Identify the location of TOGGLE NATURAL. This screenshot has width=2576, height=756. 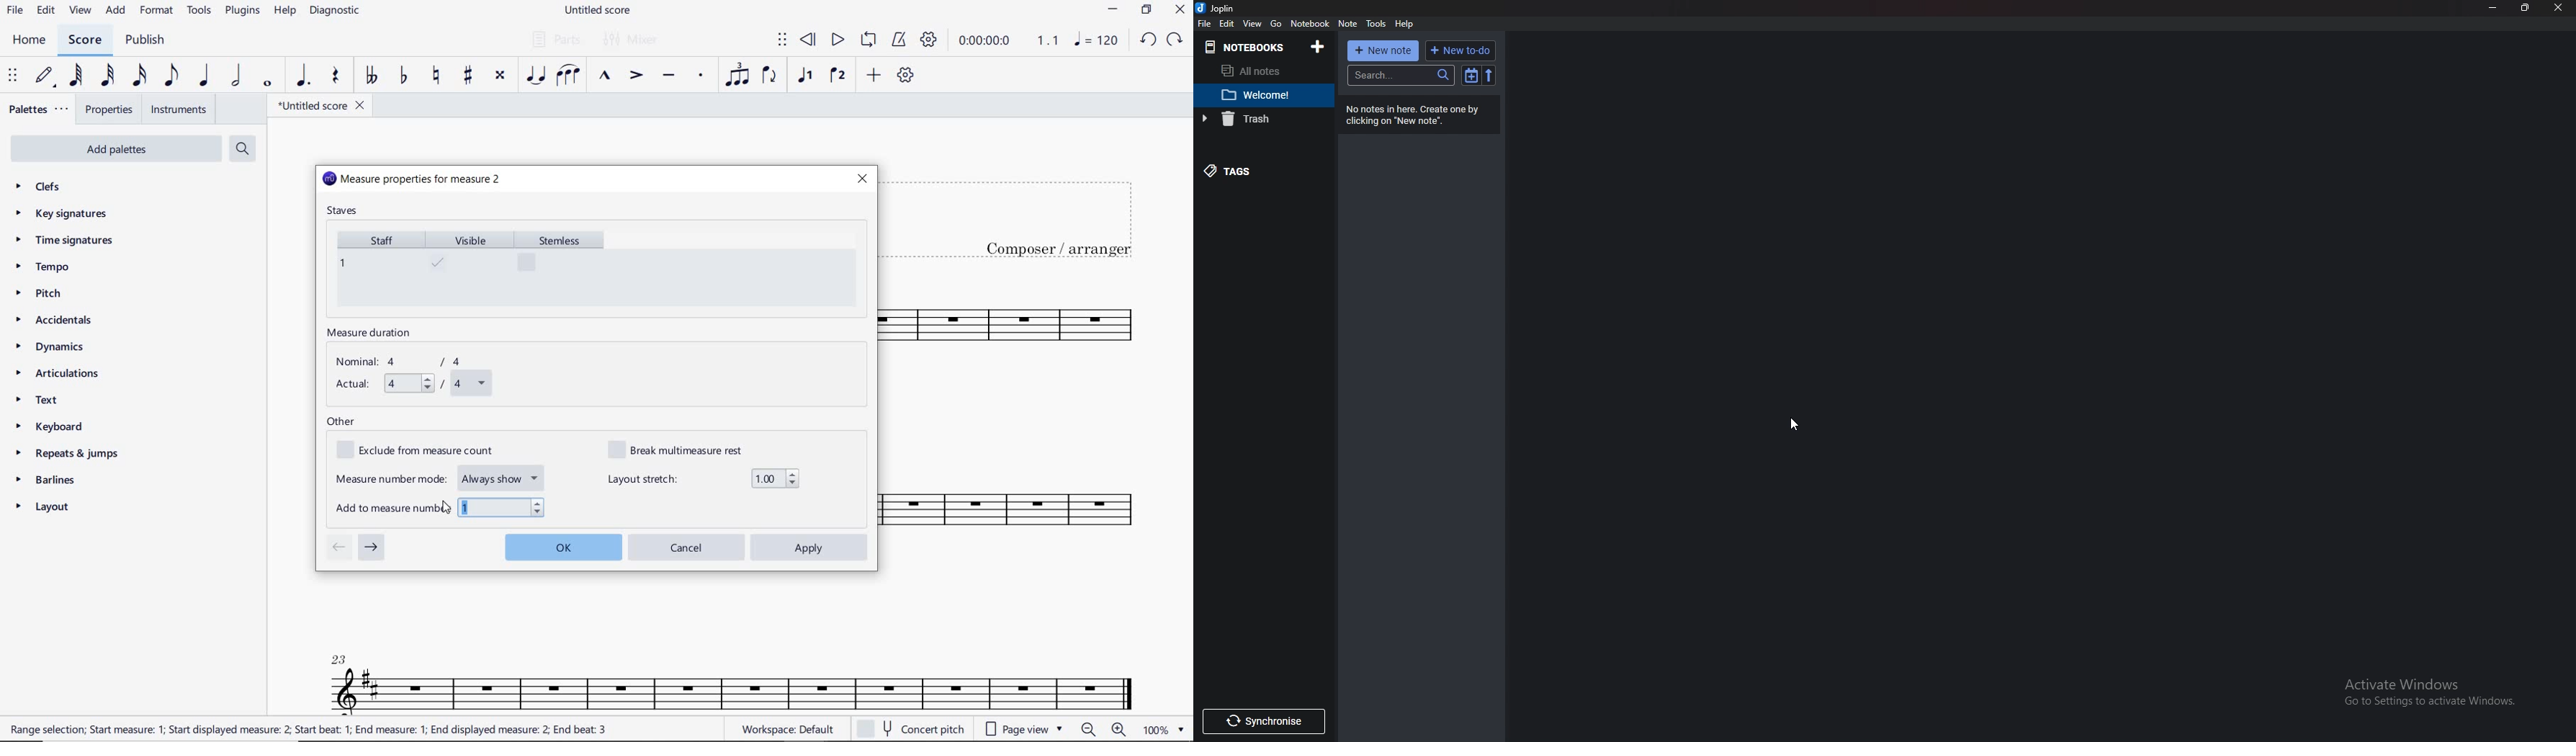
(438, 76).